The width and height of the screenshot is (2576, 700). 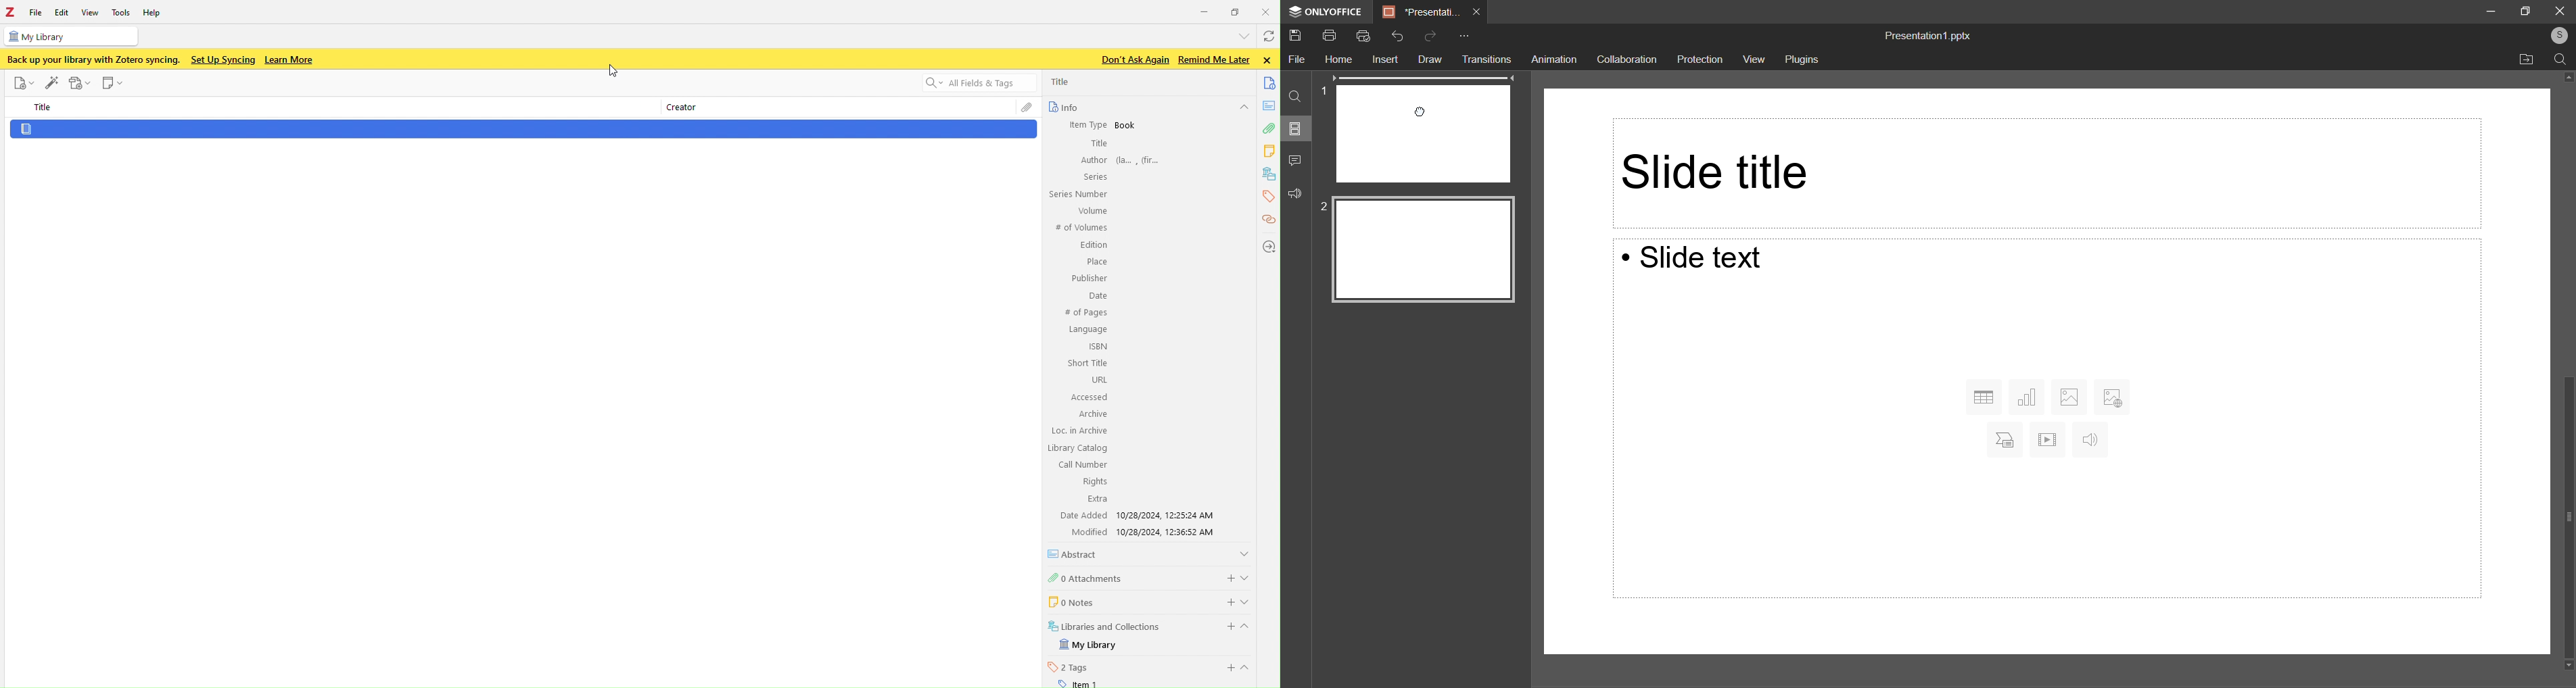 I want to click on Comment, so click(x=1298, y=160).